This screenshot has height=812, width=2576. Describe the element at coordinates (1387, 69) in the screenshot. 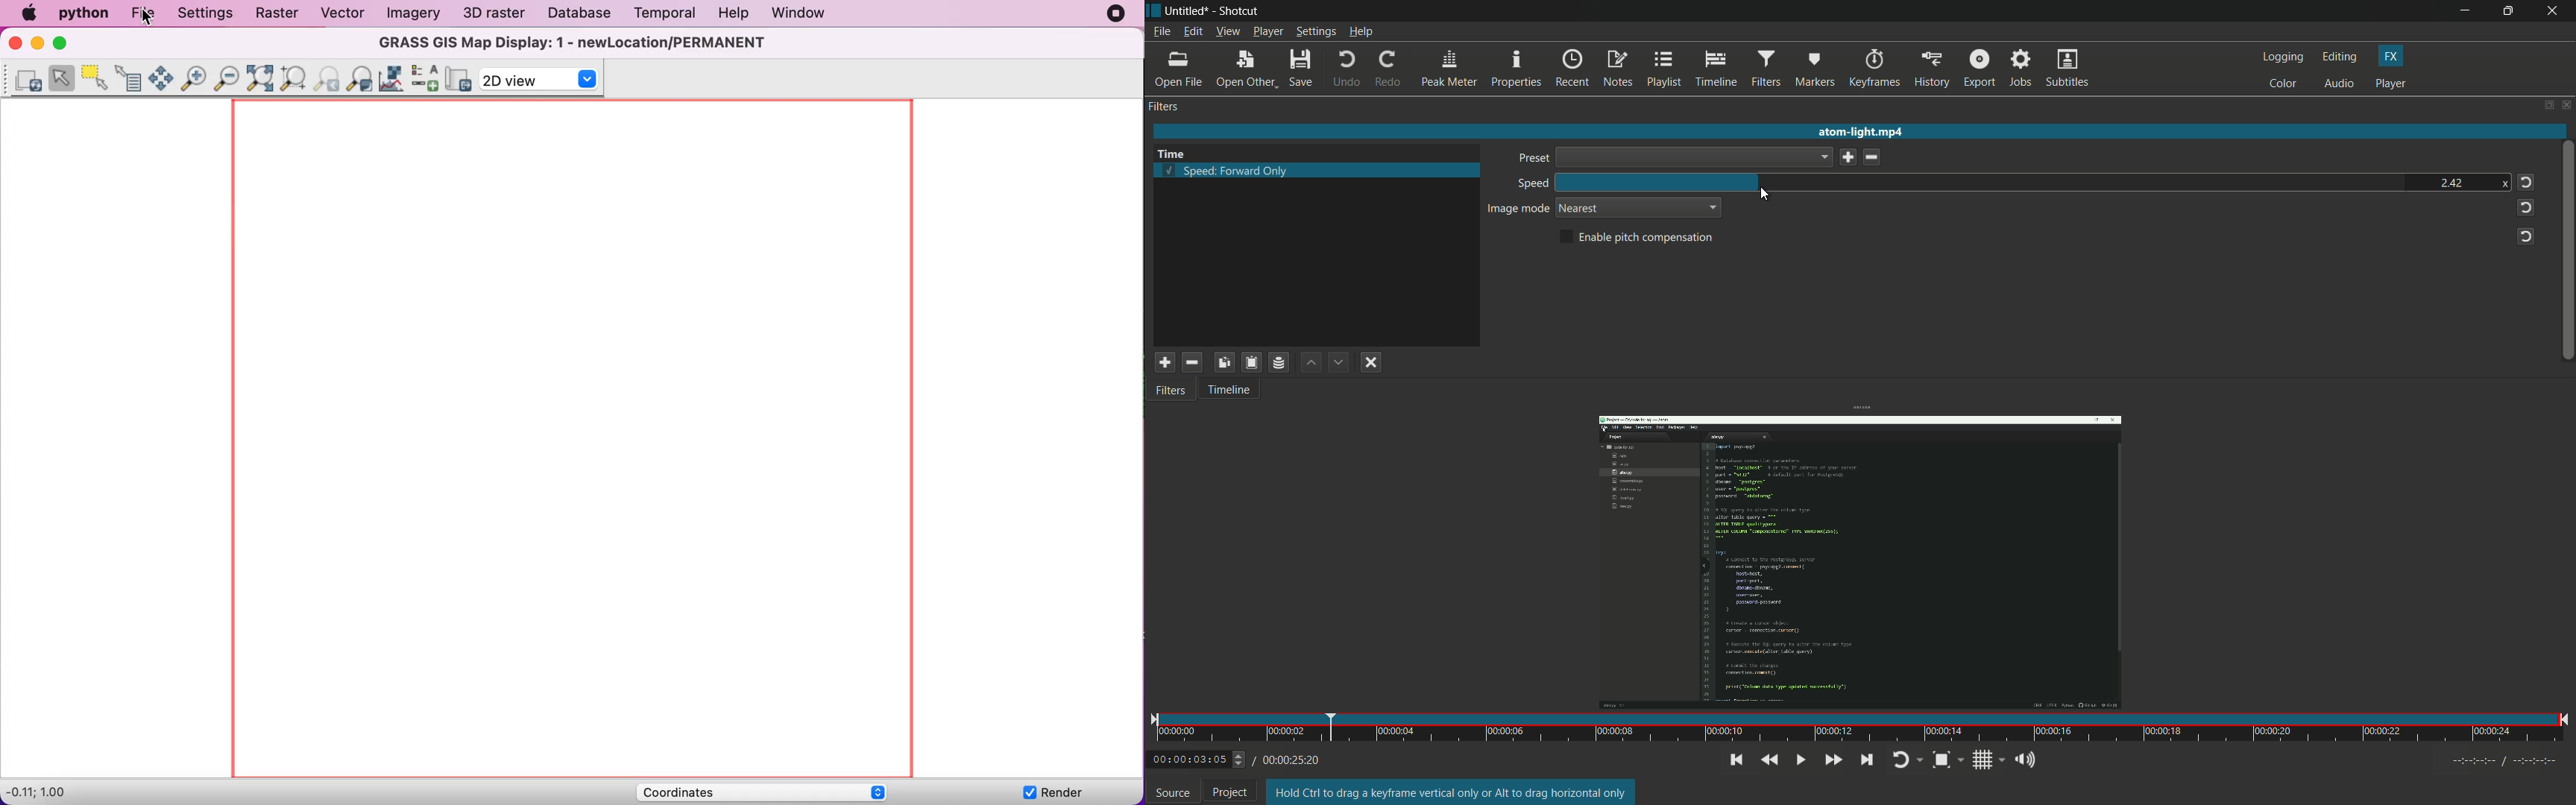

I see `redo` at that location.